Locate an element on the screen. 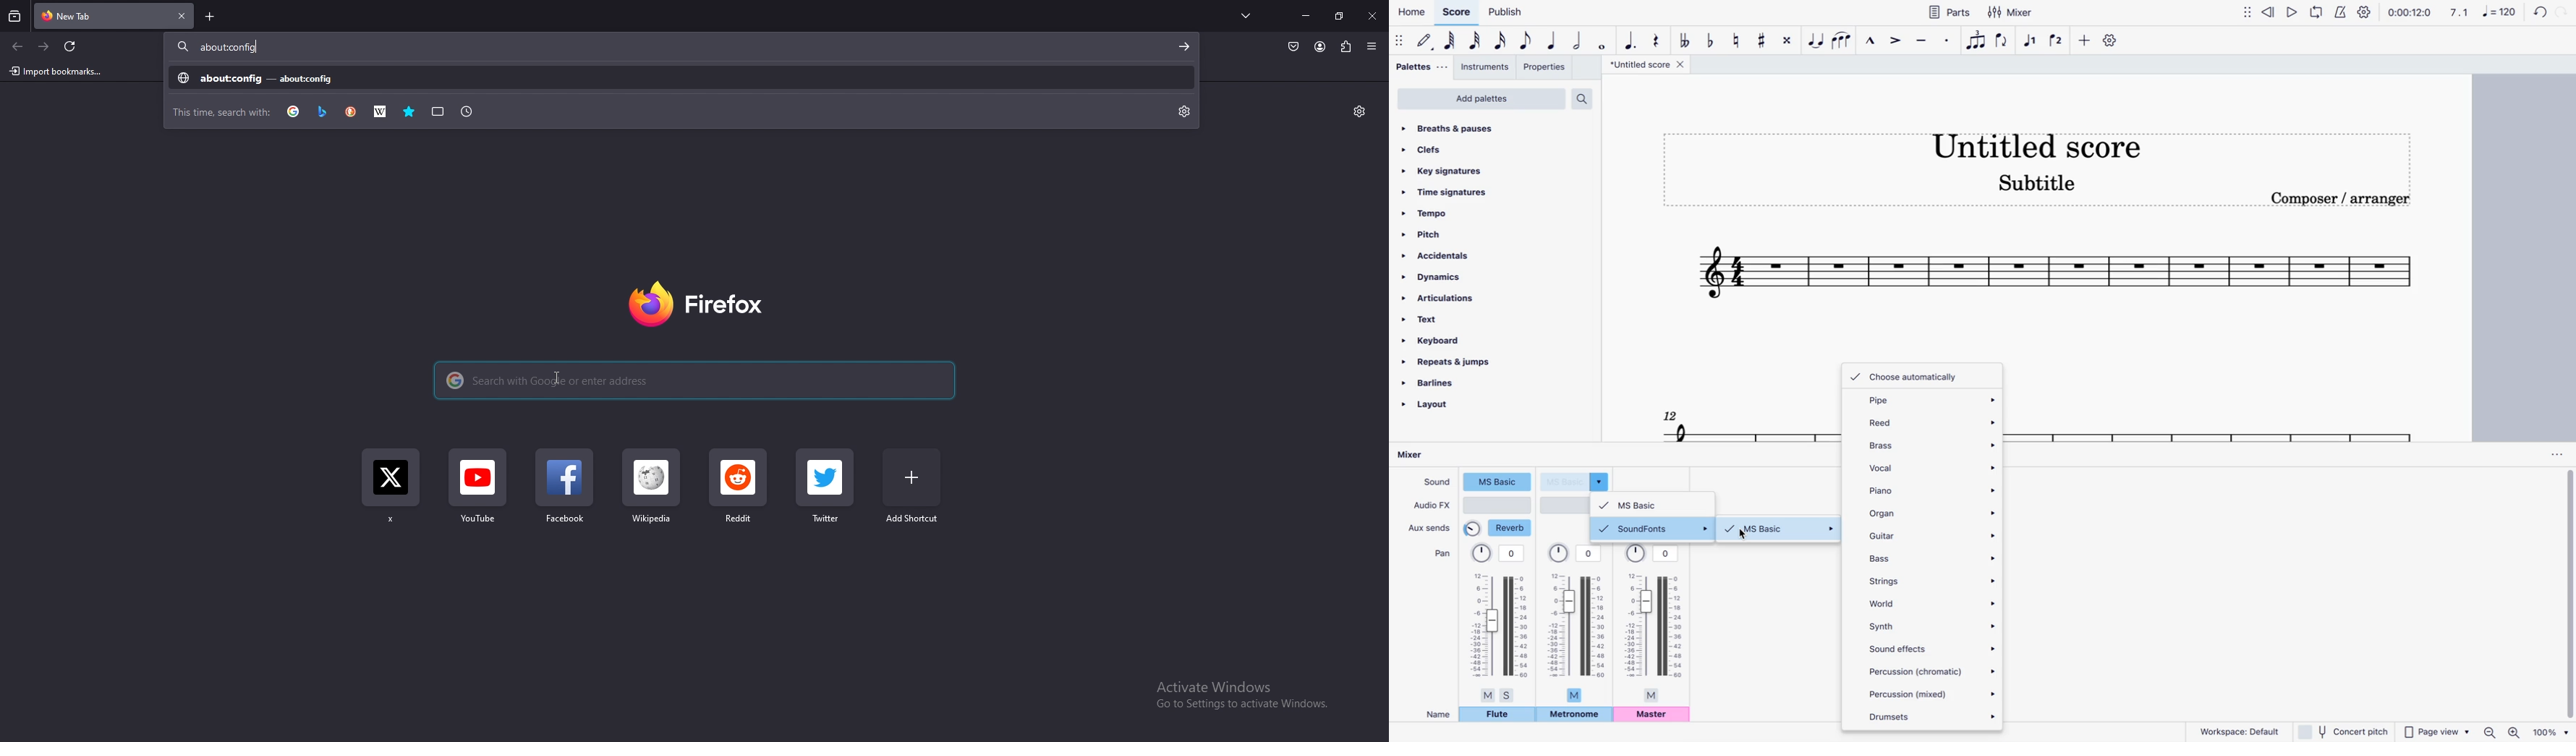 This screenshot has height=756, width=2576. tie is located at coordinates (1817, 42).